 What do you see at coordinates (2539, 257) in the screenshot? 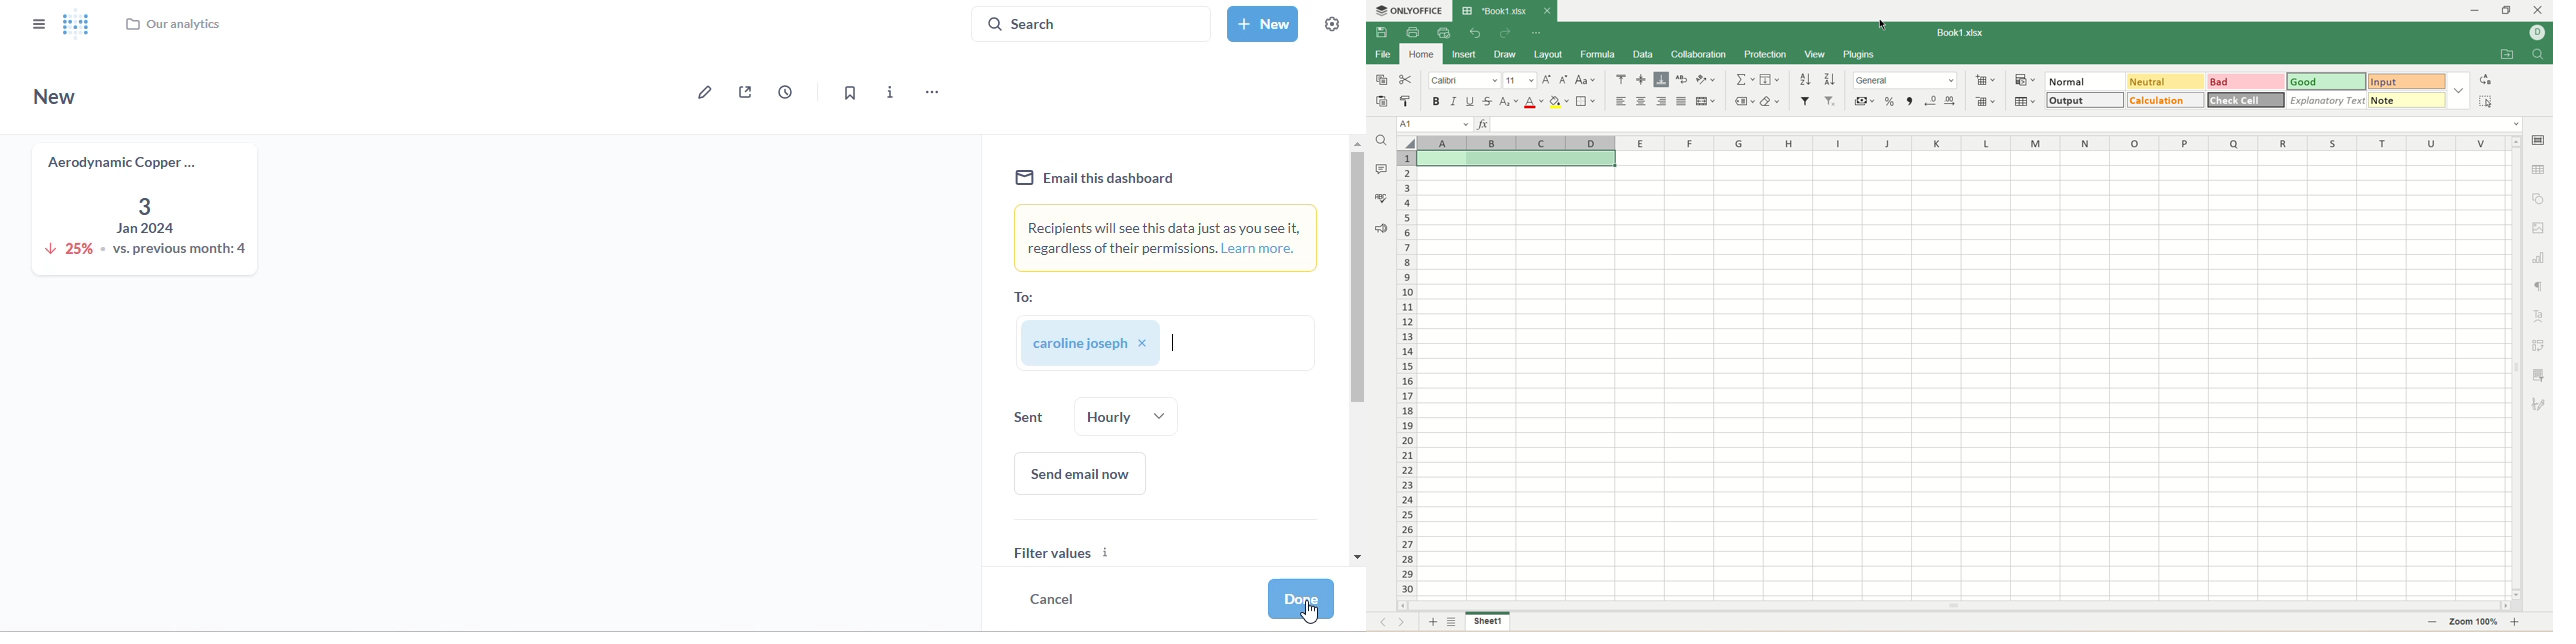
I see `chart settings` at bounding box center [2539, 257].